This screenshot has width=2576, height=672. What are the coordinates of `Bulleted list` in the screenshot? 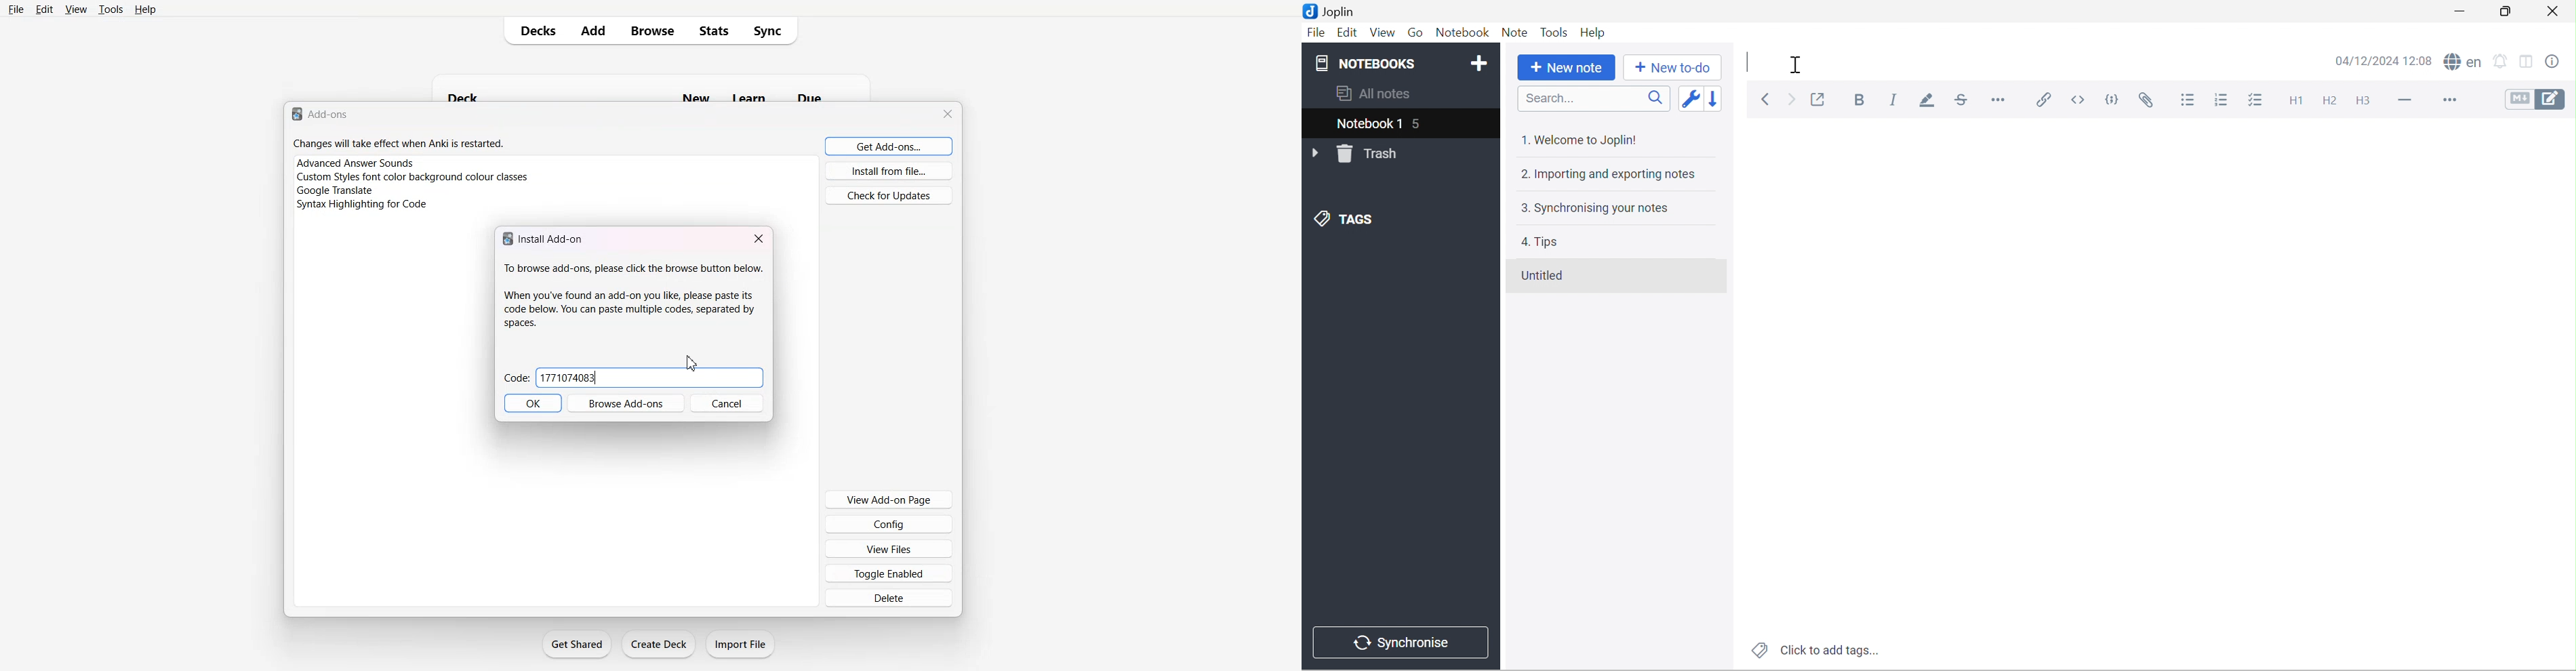 It's located at (2189, 102).